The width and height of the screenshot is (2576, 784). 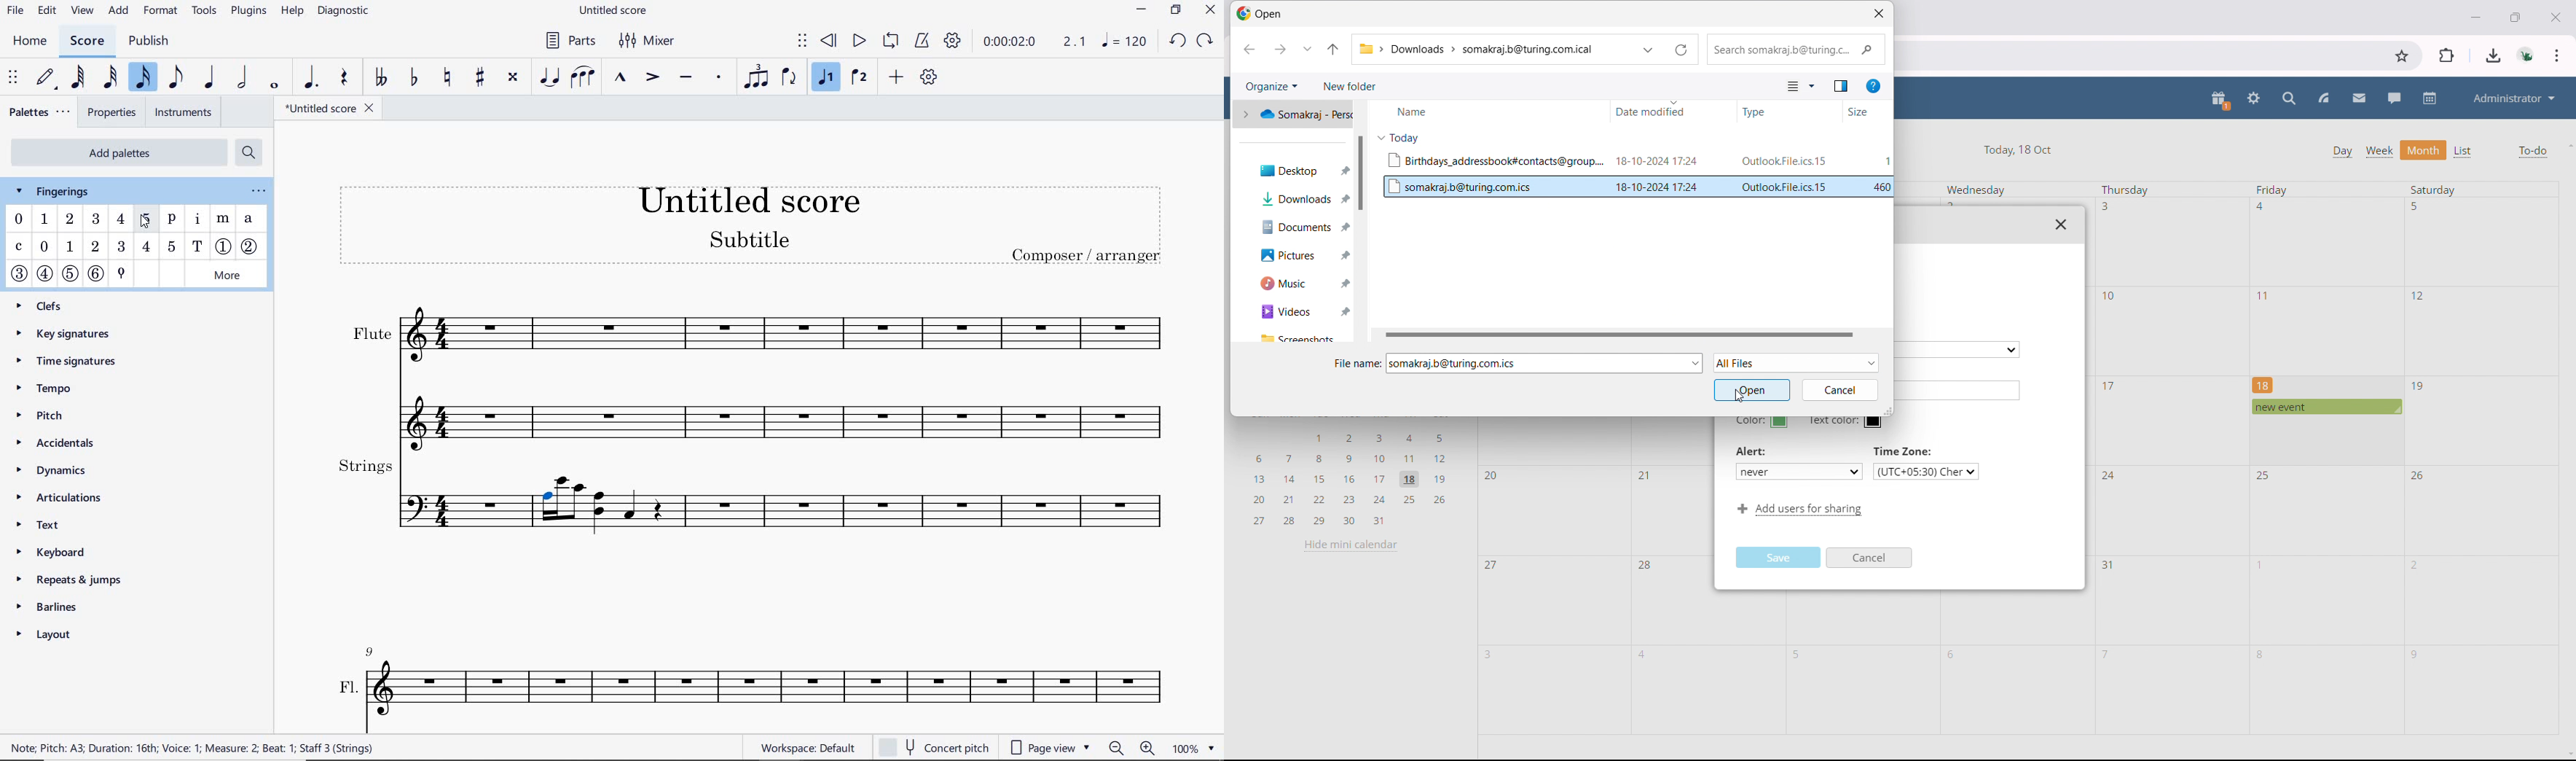 What do you see at coordinates (2554, 16) in the screenshot?
I see `close` at bounding box center [2554, 16].